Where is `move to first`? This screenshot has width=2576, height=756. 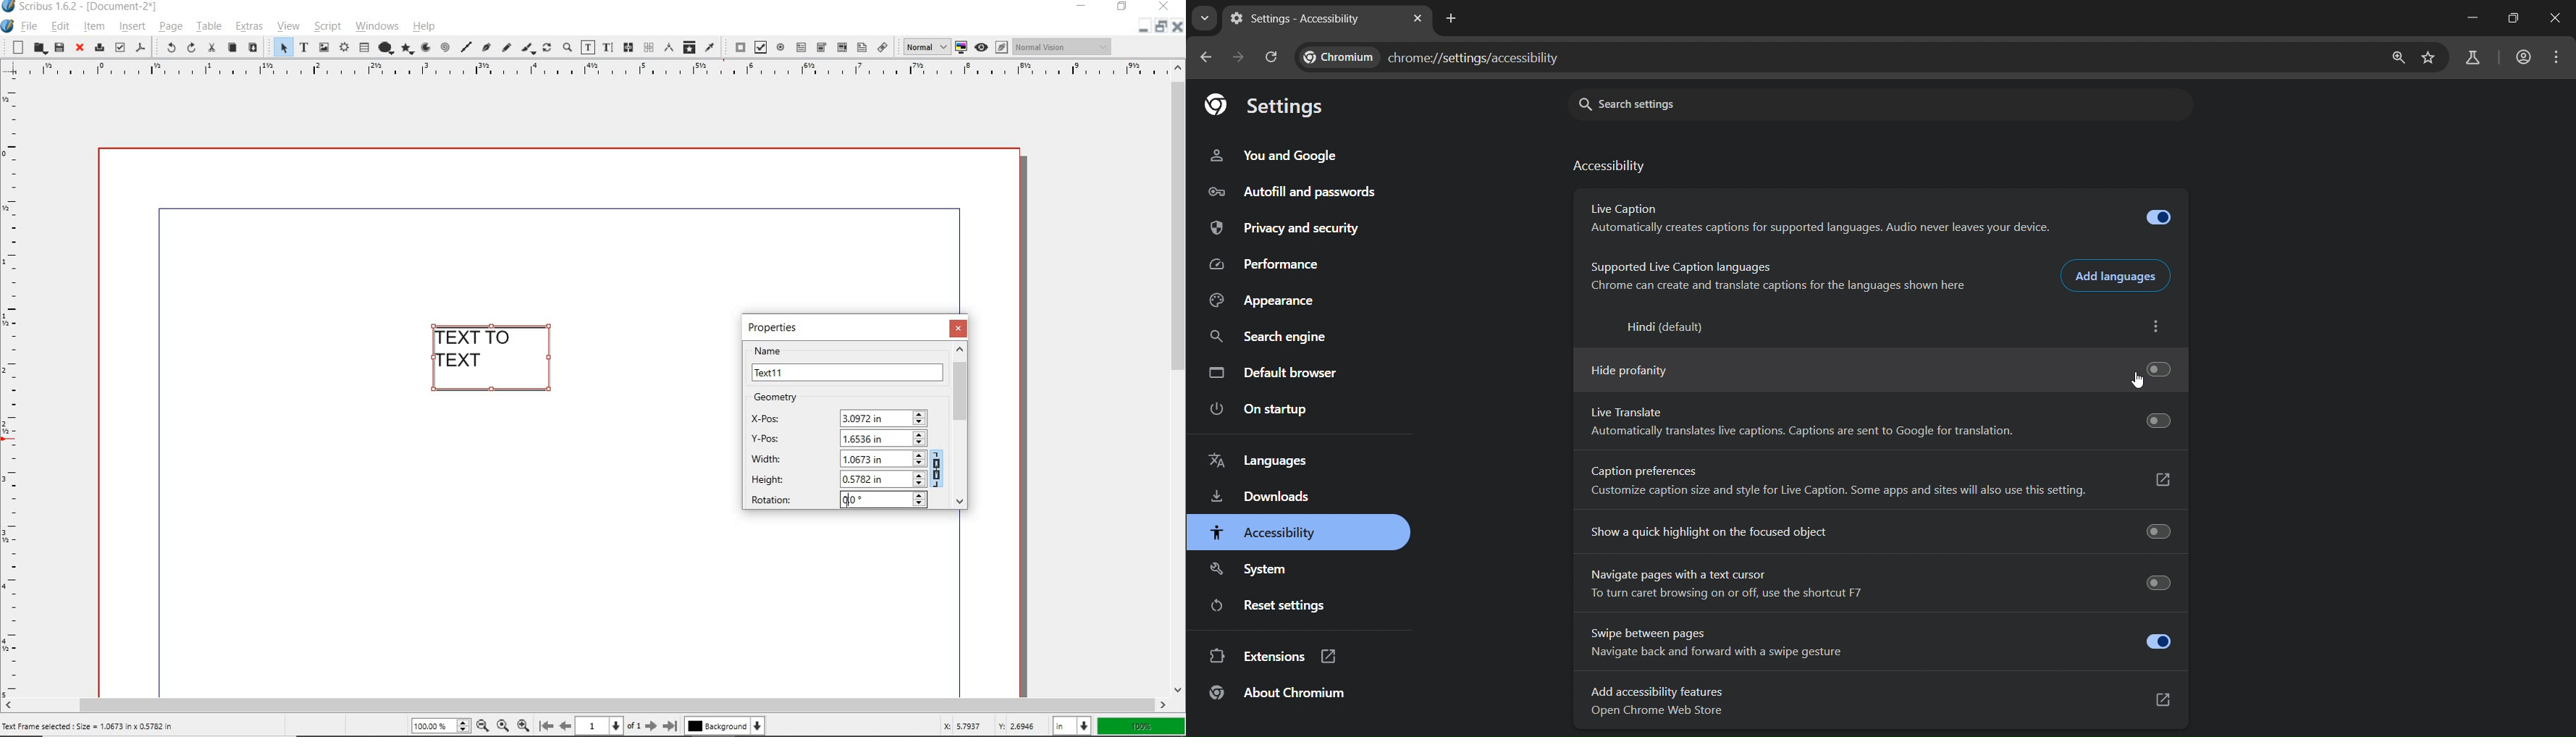 move to first is located at coordinates (546, 726).